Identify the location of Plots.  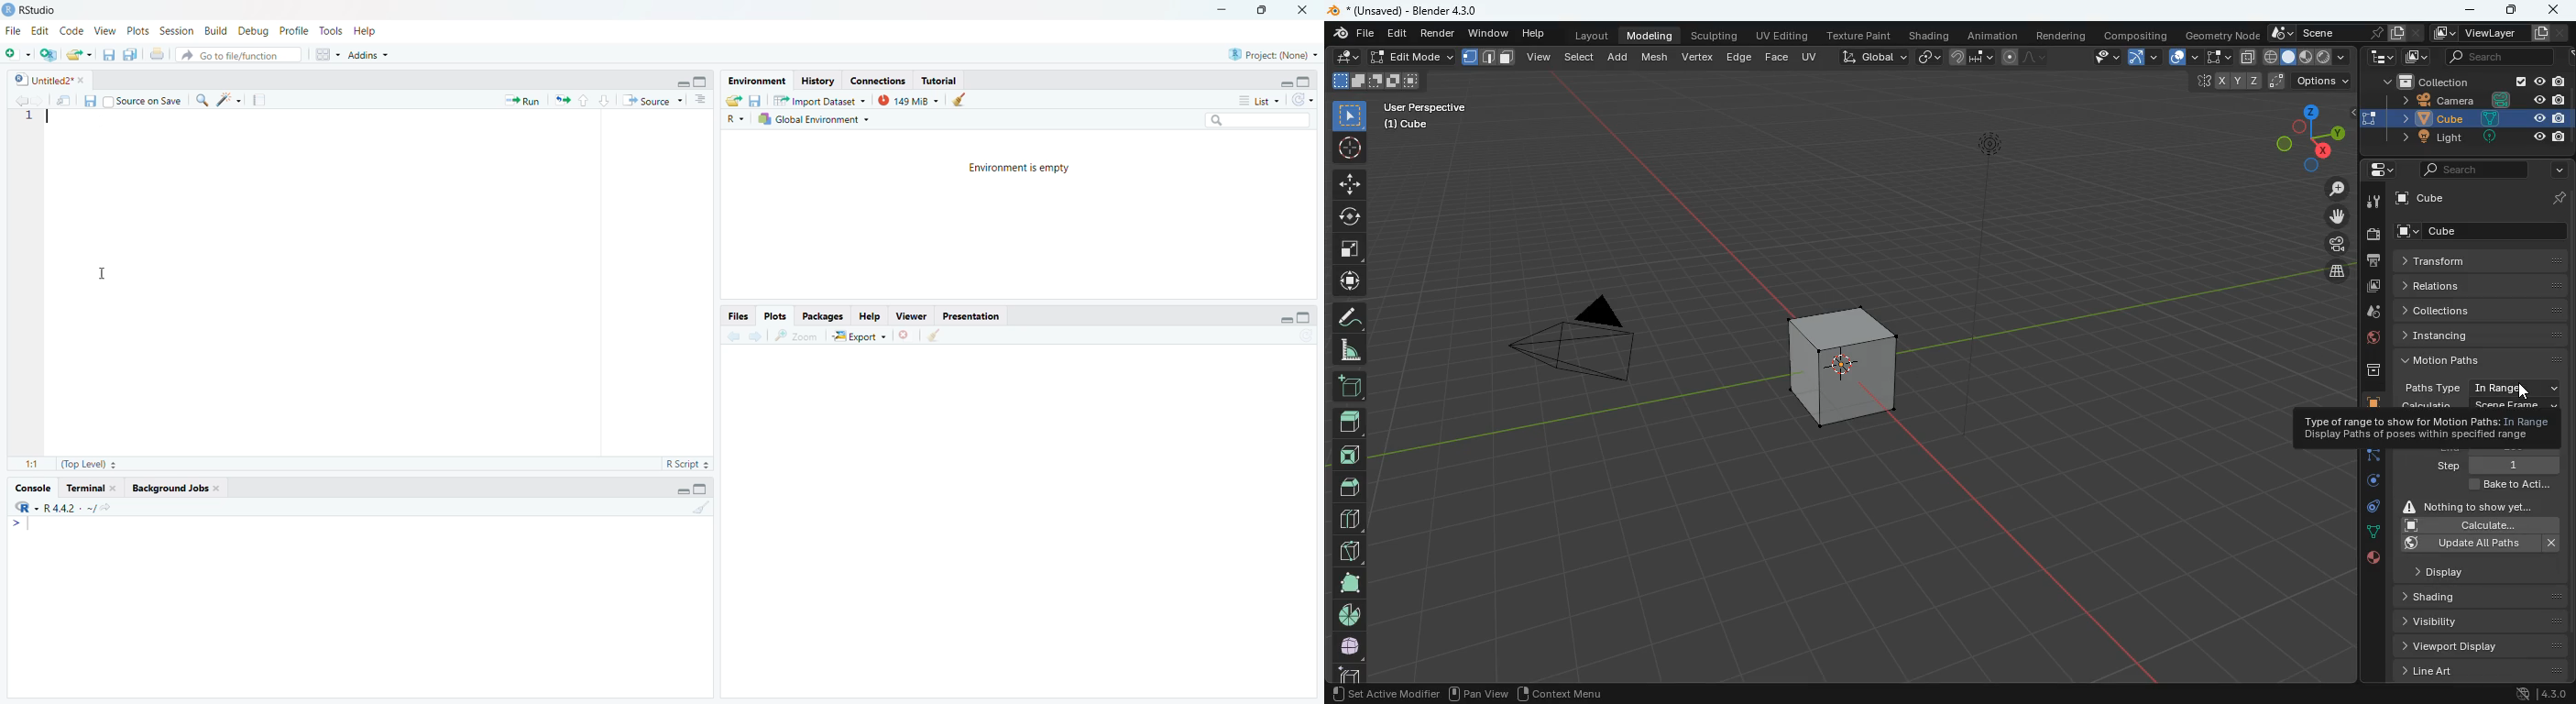
(776, 315).